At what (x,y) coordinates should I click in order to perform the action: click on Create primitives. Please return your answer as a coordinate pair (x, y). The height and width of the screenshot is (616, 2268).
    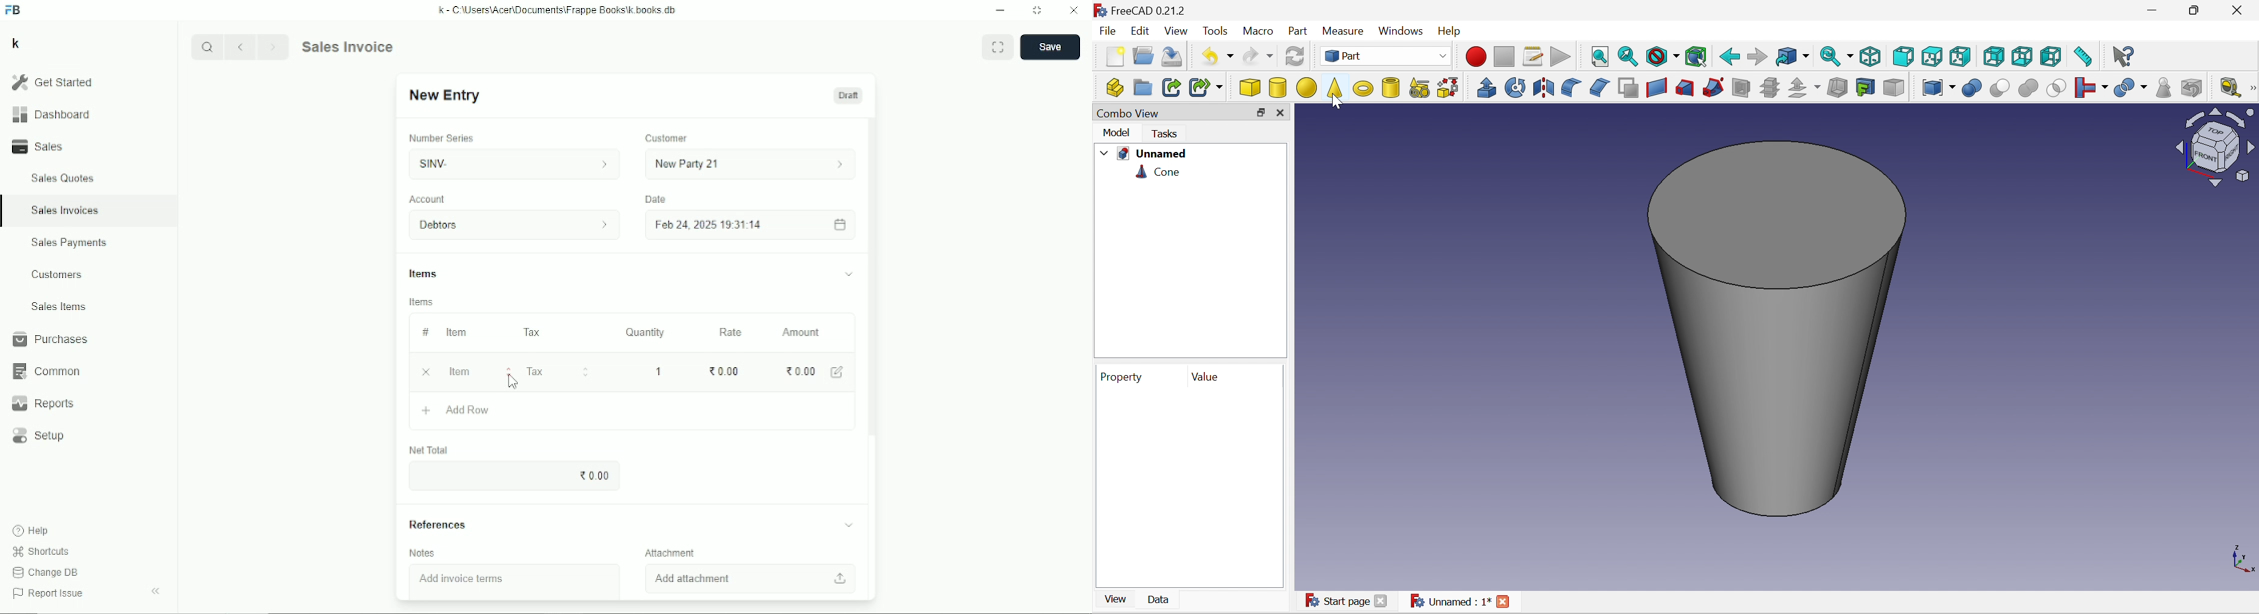
    Looking at the image, I should click on (1420, 88).